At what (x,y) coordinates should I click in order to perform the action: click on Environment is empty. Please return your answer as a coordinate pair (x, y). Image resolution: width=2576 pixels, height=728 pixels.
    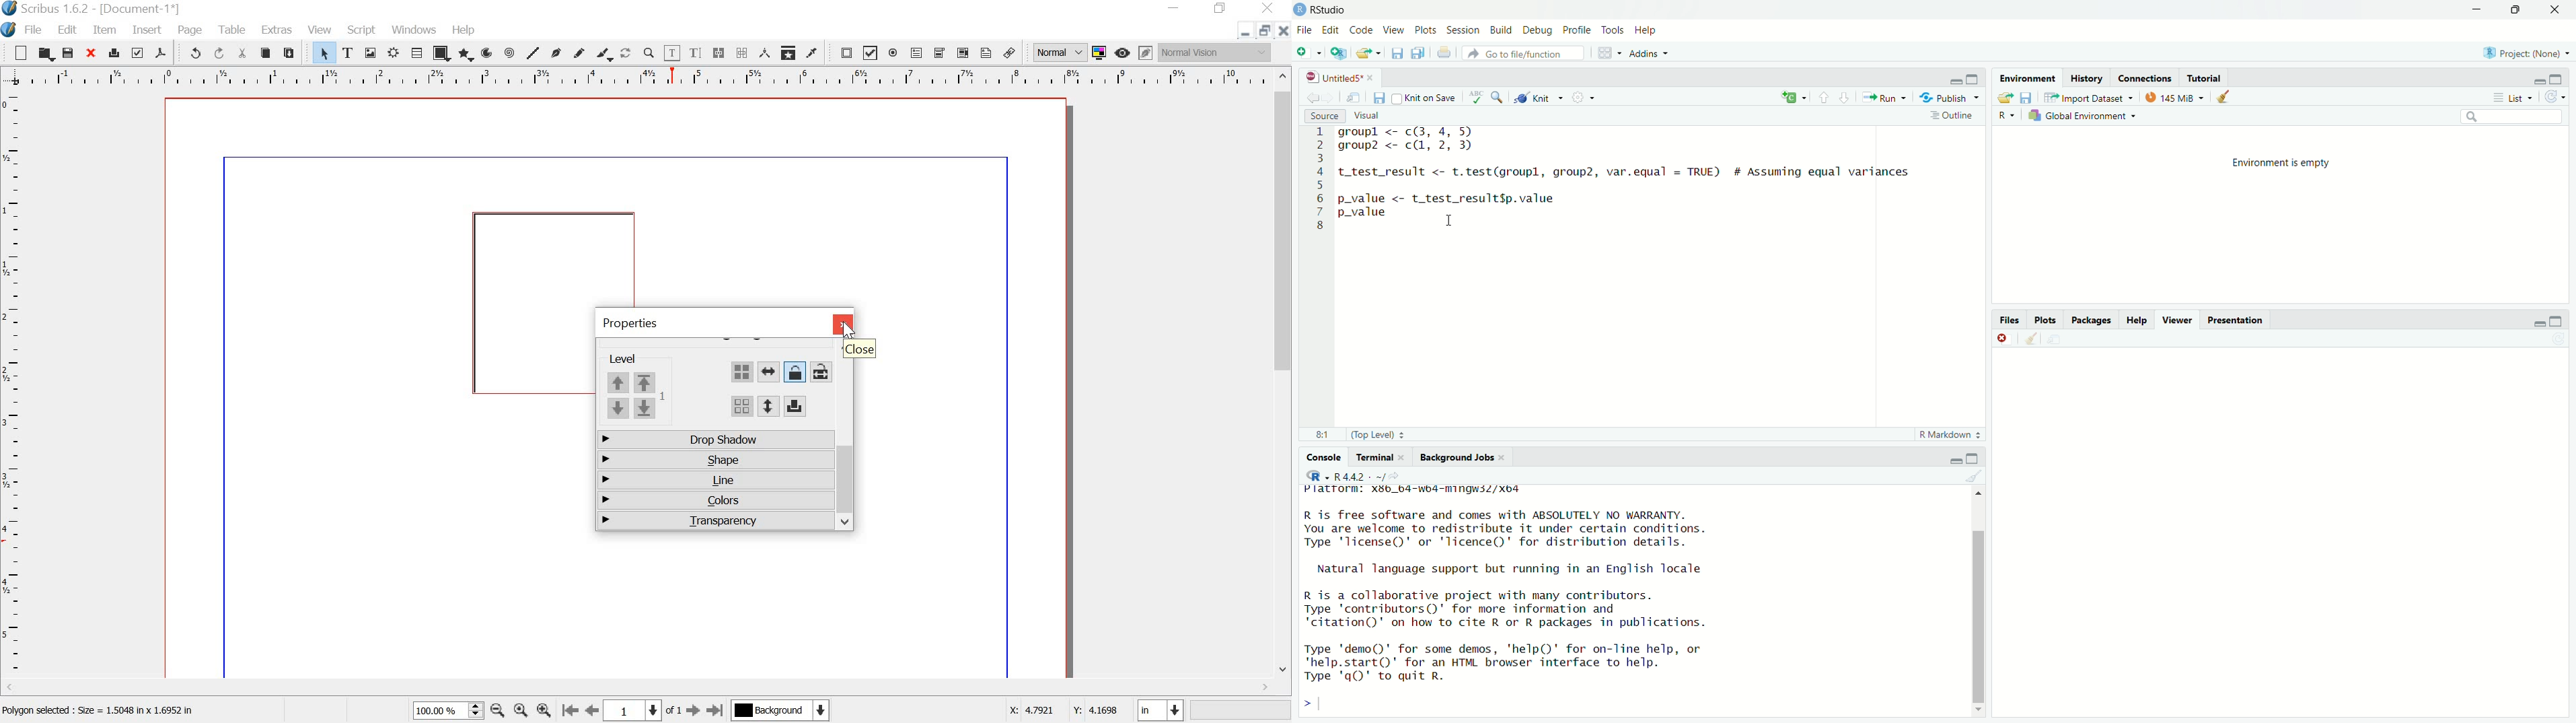
    Looking at the image, I should click on (2281, 215).